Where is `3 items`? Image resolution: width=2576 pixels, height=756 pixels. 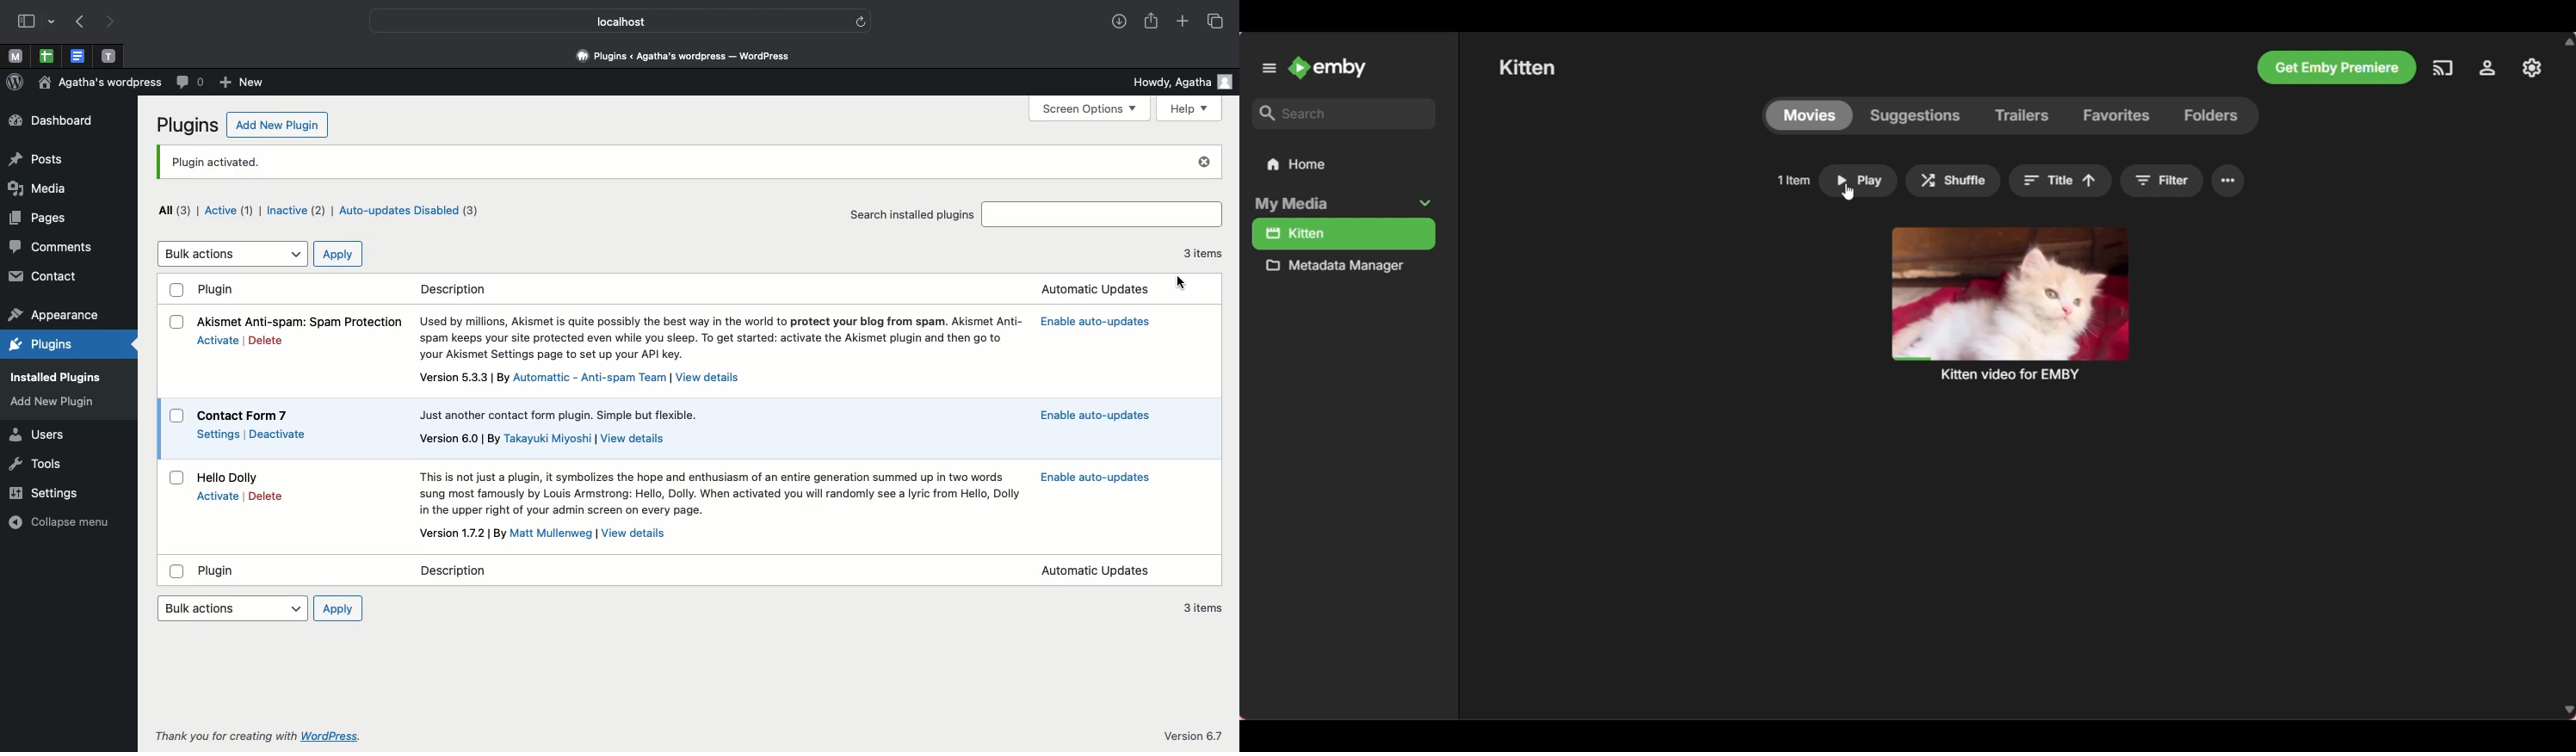
3 items is located at coordinates (1206, 258).